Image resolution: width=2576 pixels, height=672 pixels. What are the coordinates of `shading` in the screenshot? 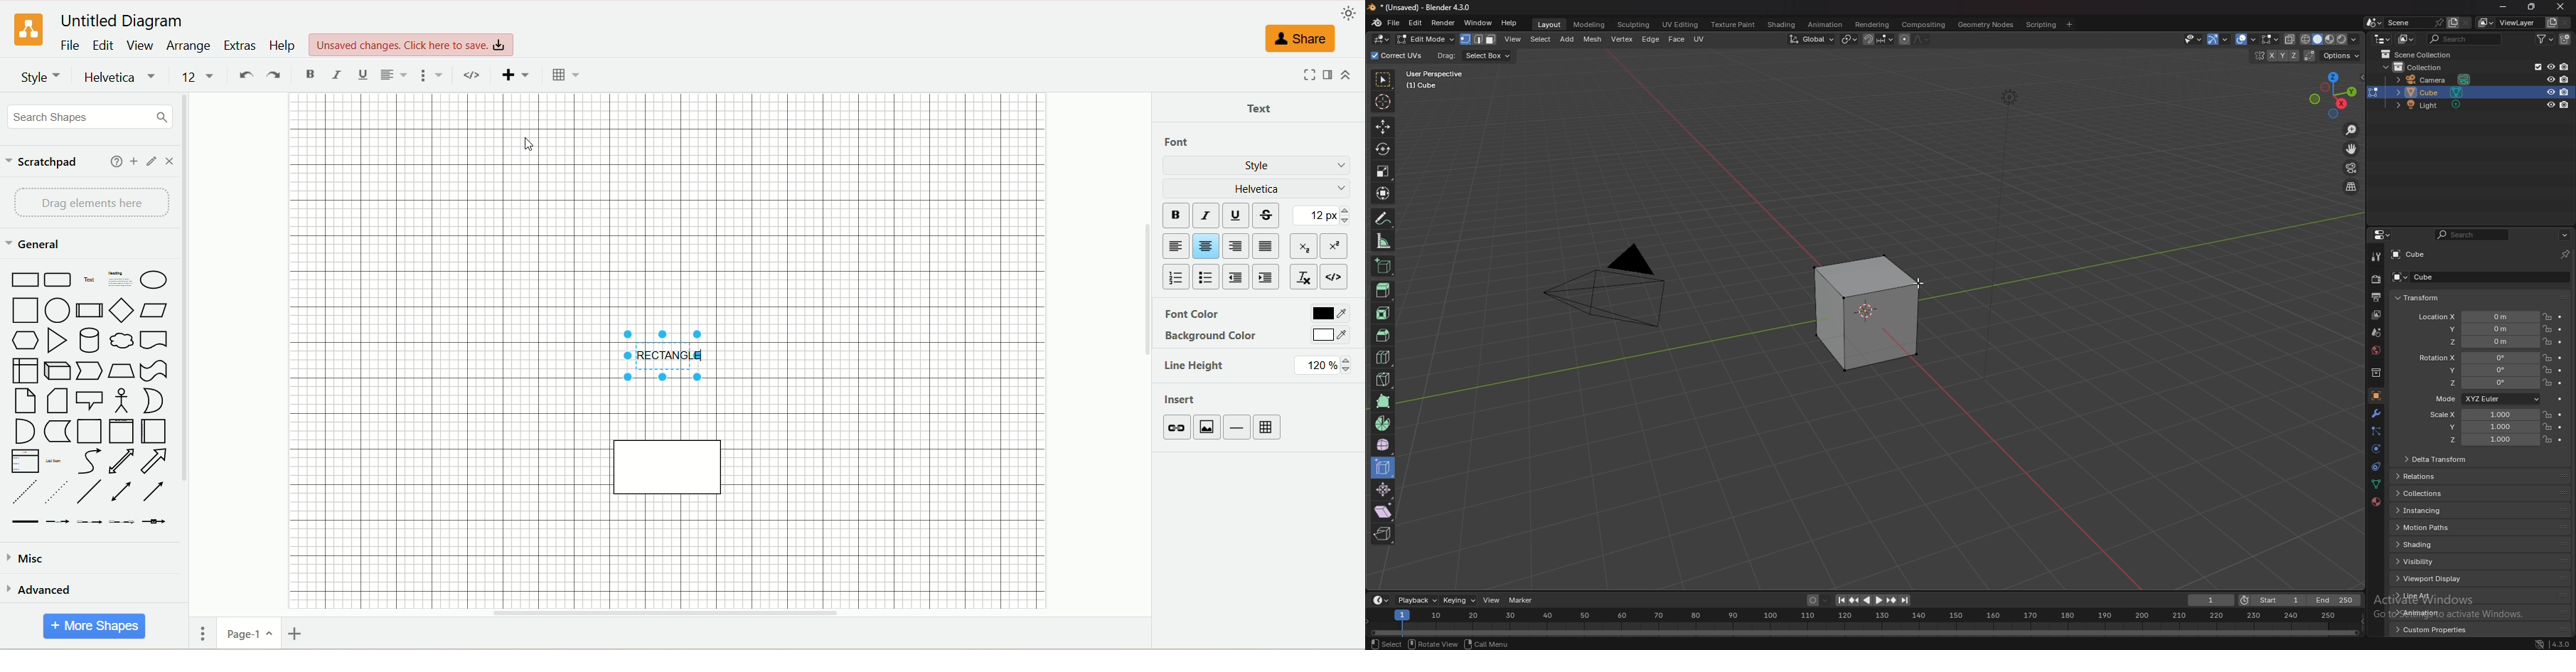 It's located at (1782, 24).